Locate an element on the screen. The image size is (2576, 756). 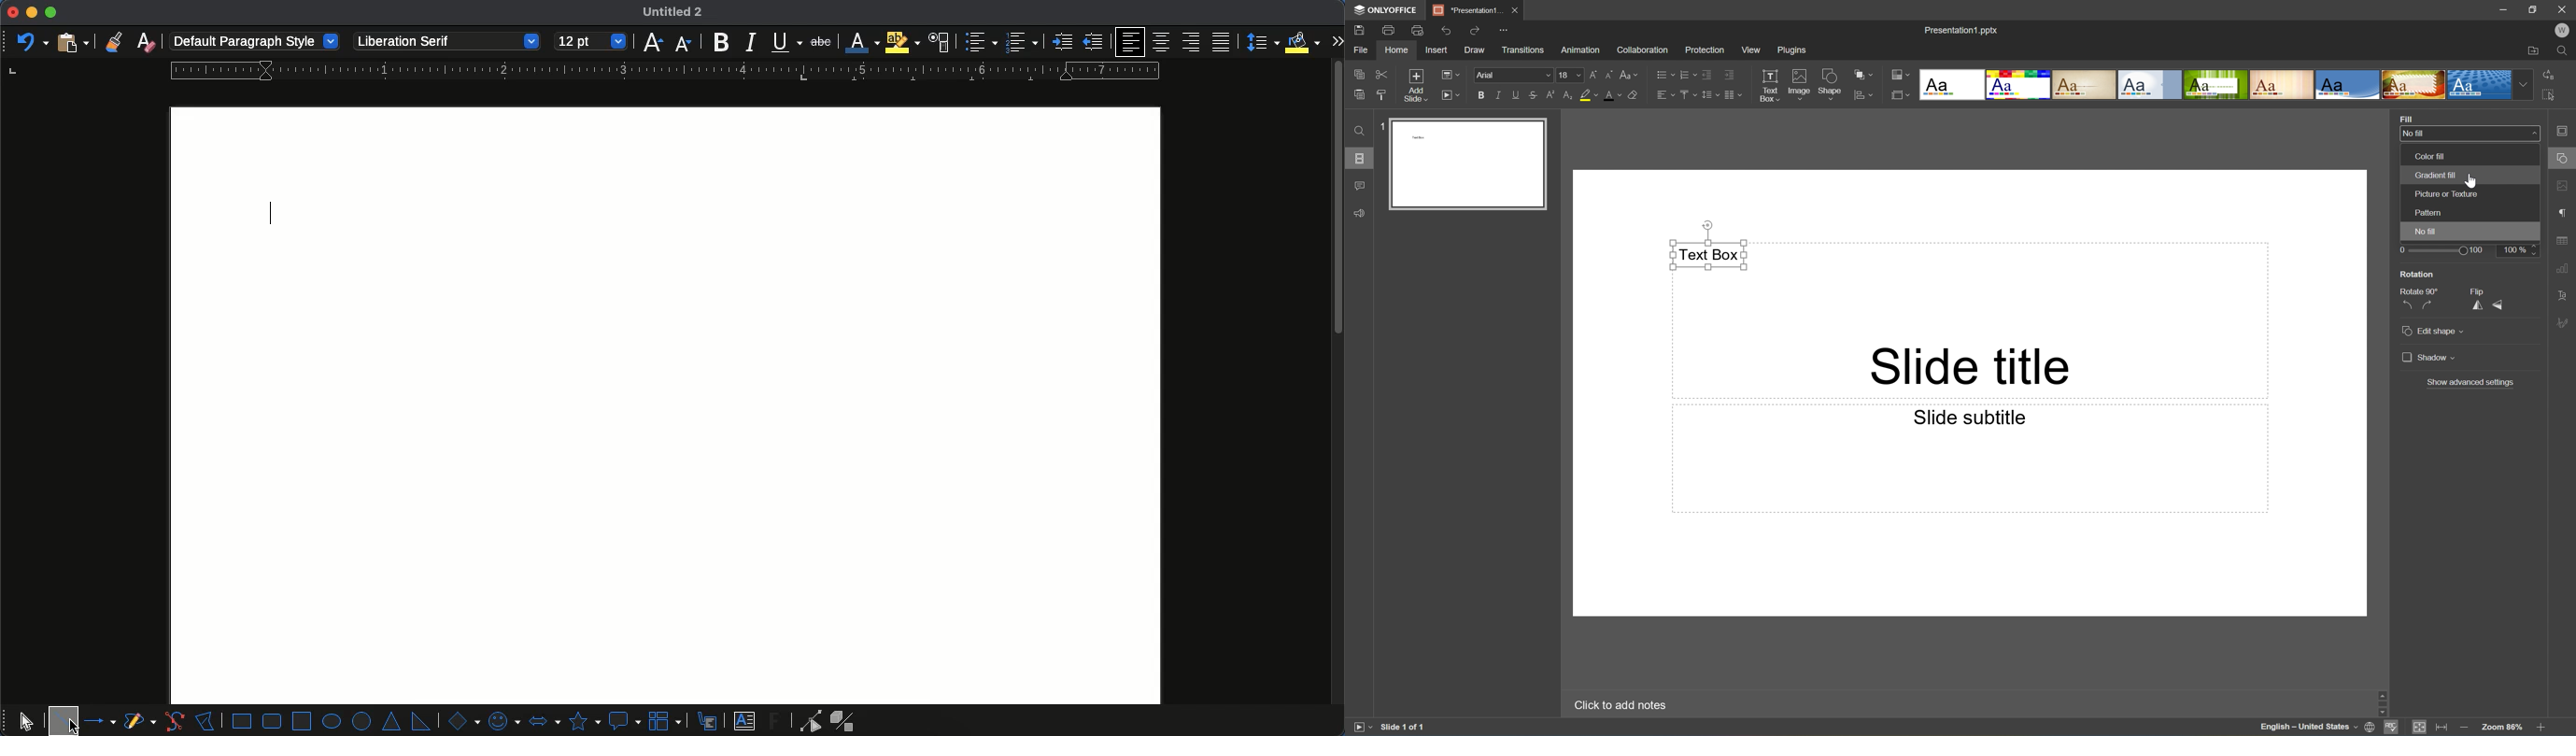
Highlight color is located at coordinates (1587, 95).